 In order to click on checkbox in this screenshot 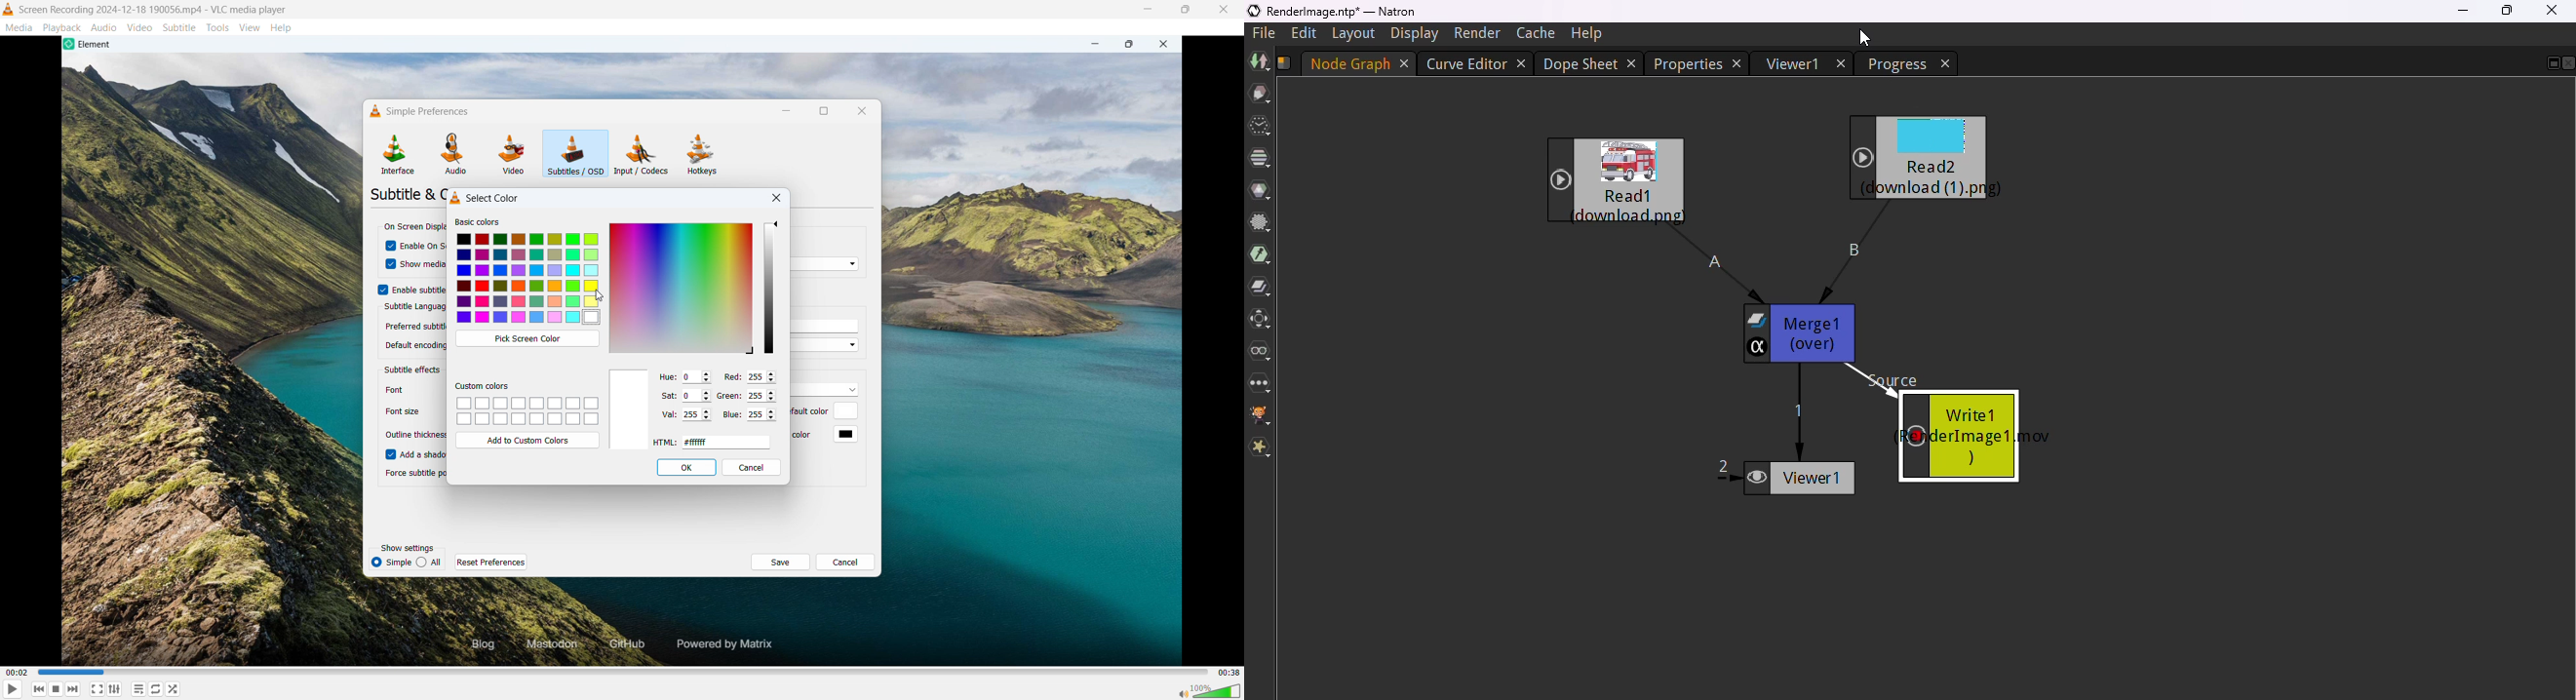, I will do `click(386, 454)`.